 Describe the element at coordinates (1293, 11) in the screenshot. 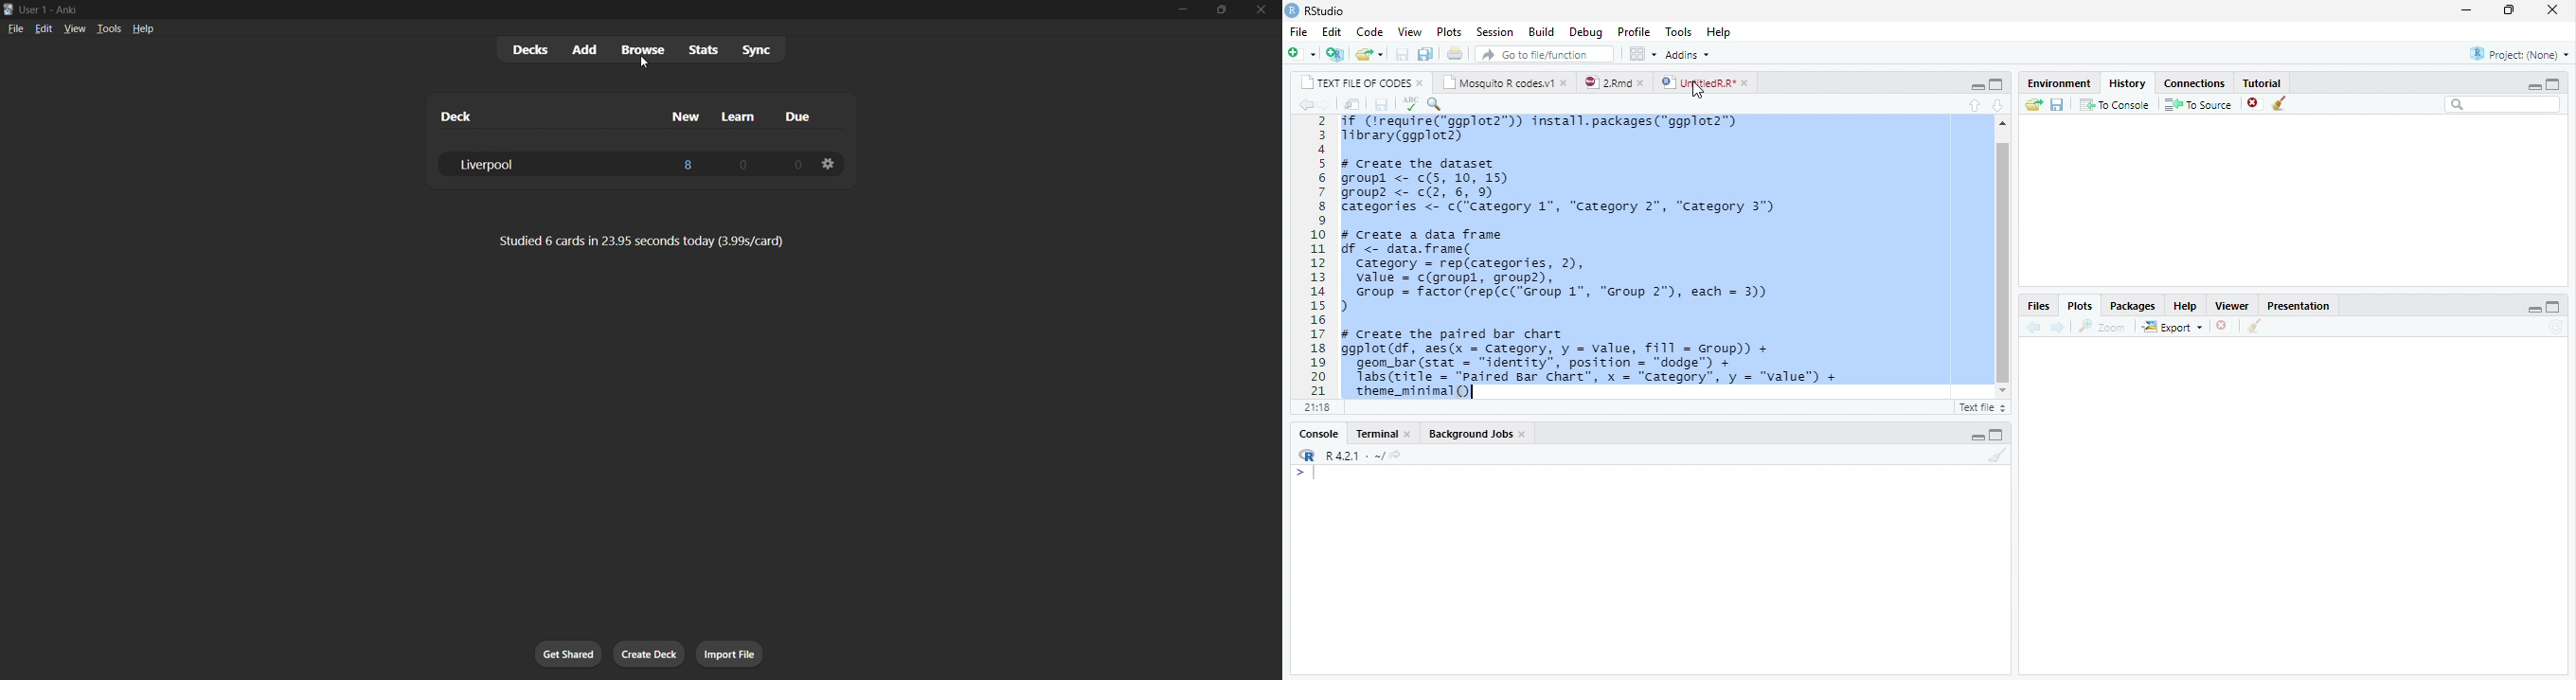

I see `logo` at that location.